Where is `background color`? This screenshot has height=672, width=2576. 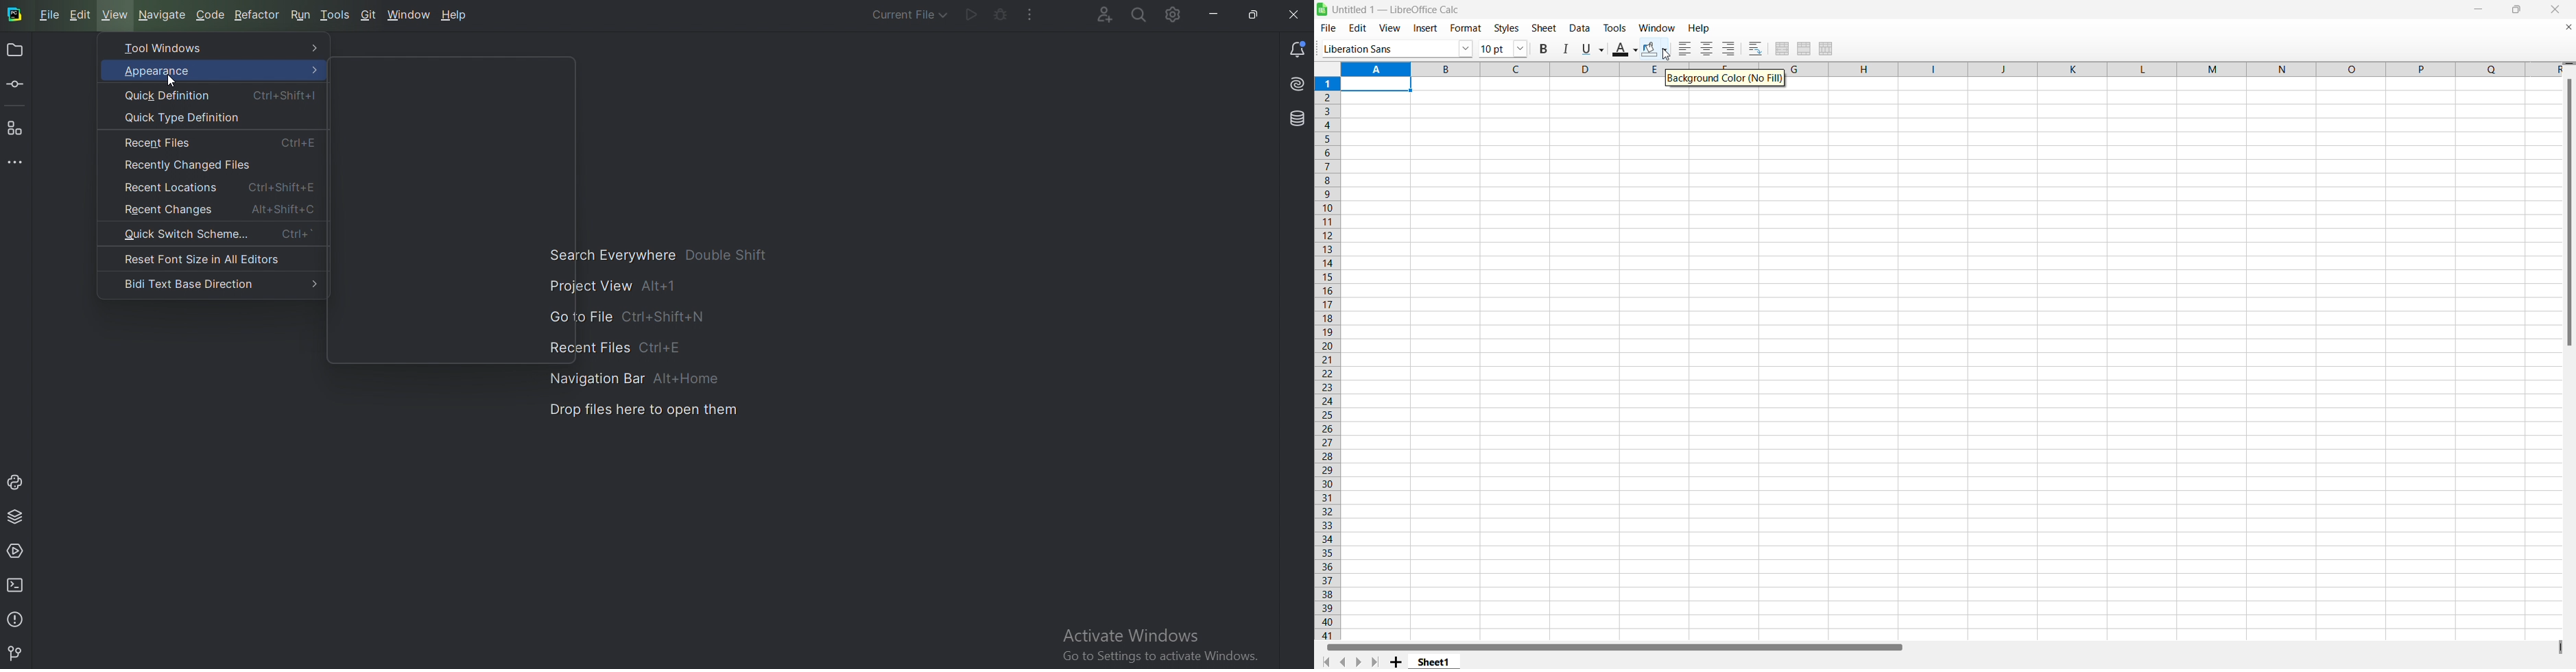
background color is located at coordinates (1653, 47).